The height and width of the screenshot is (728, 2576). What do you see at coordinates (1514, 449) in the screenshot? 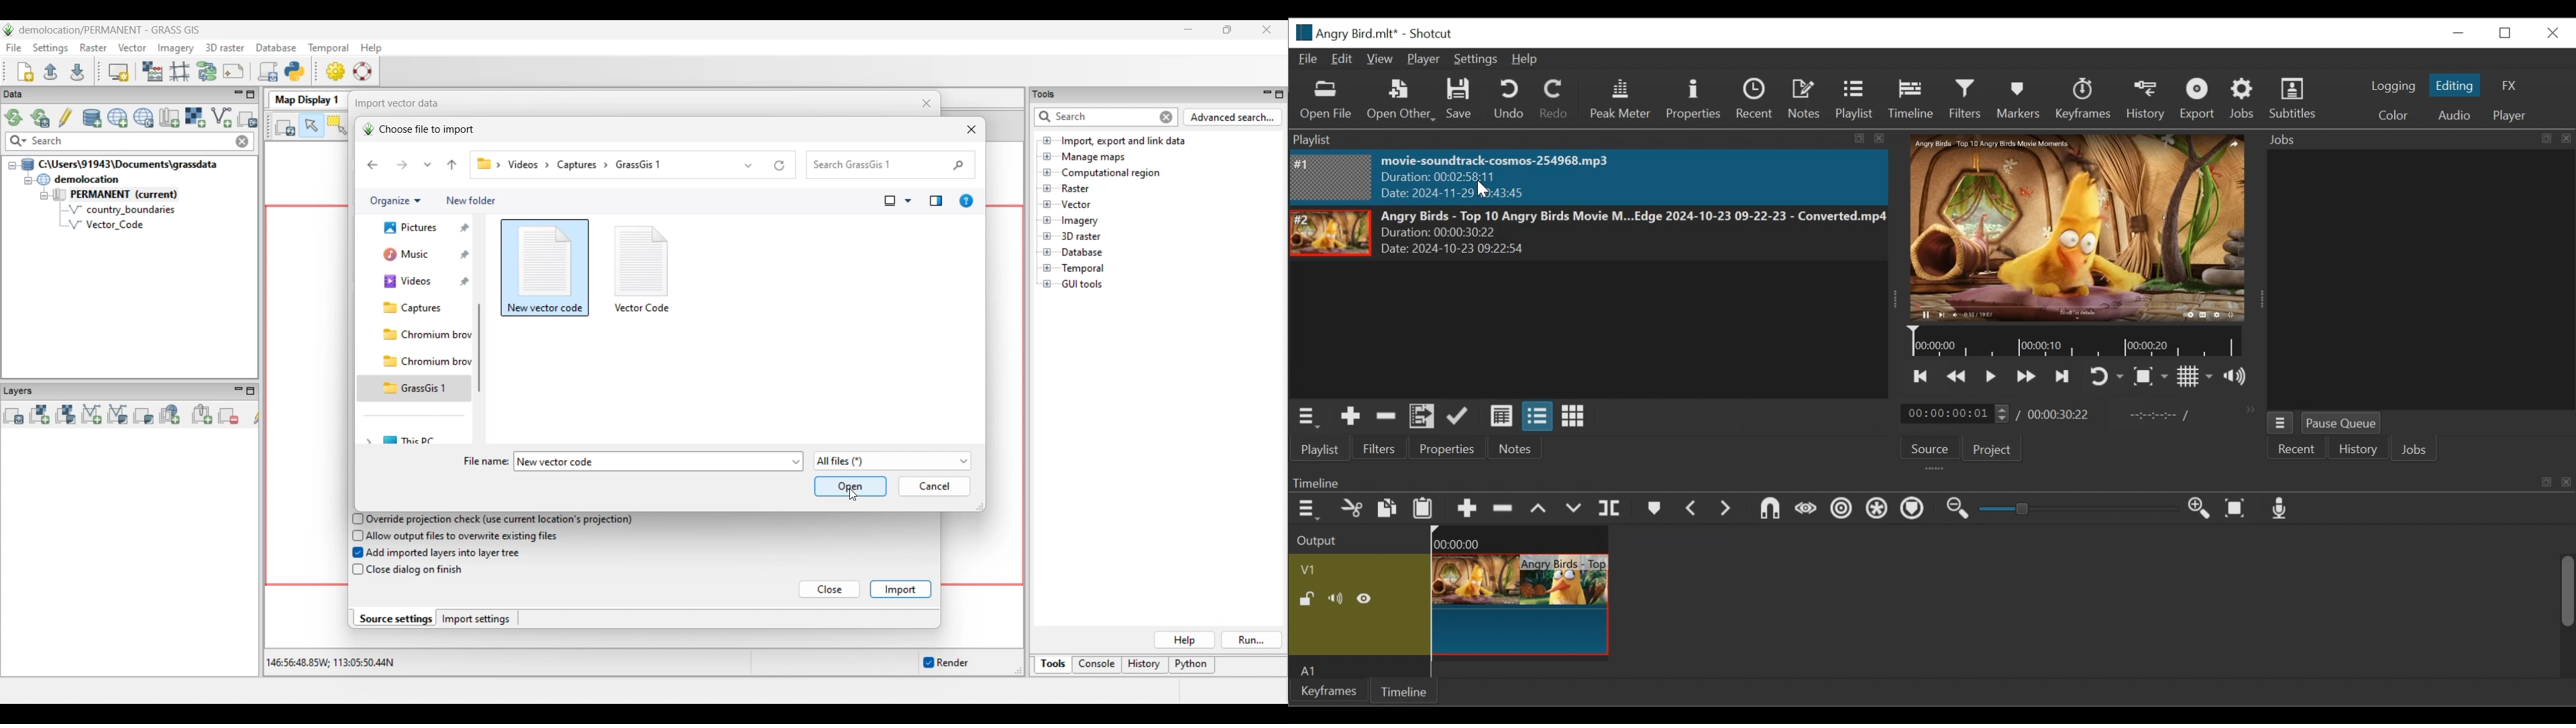
I see `Notes` at bounding box center [1514, 449].